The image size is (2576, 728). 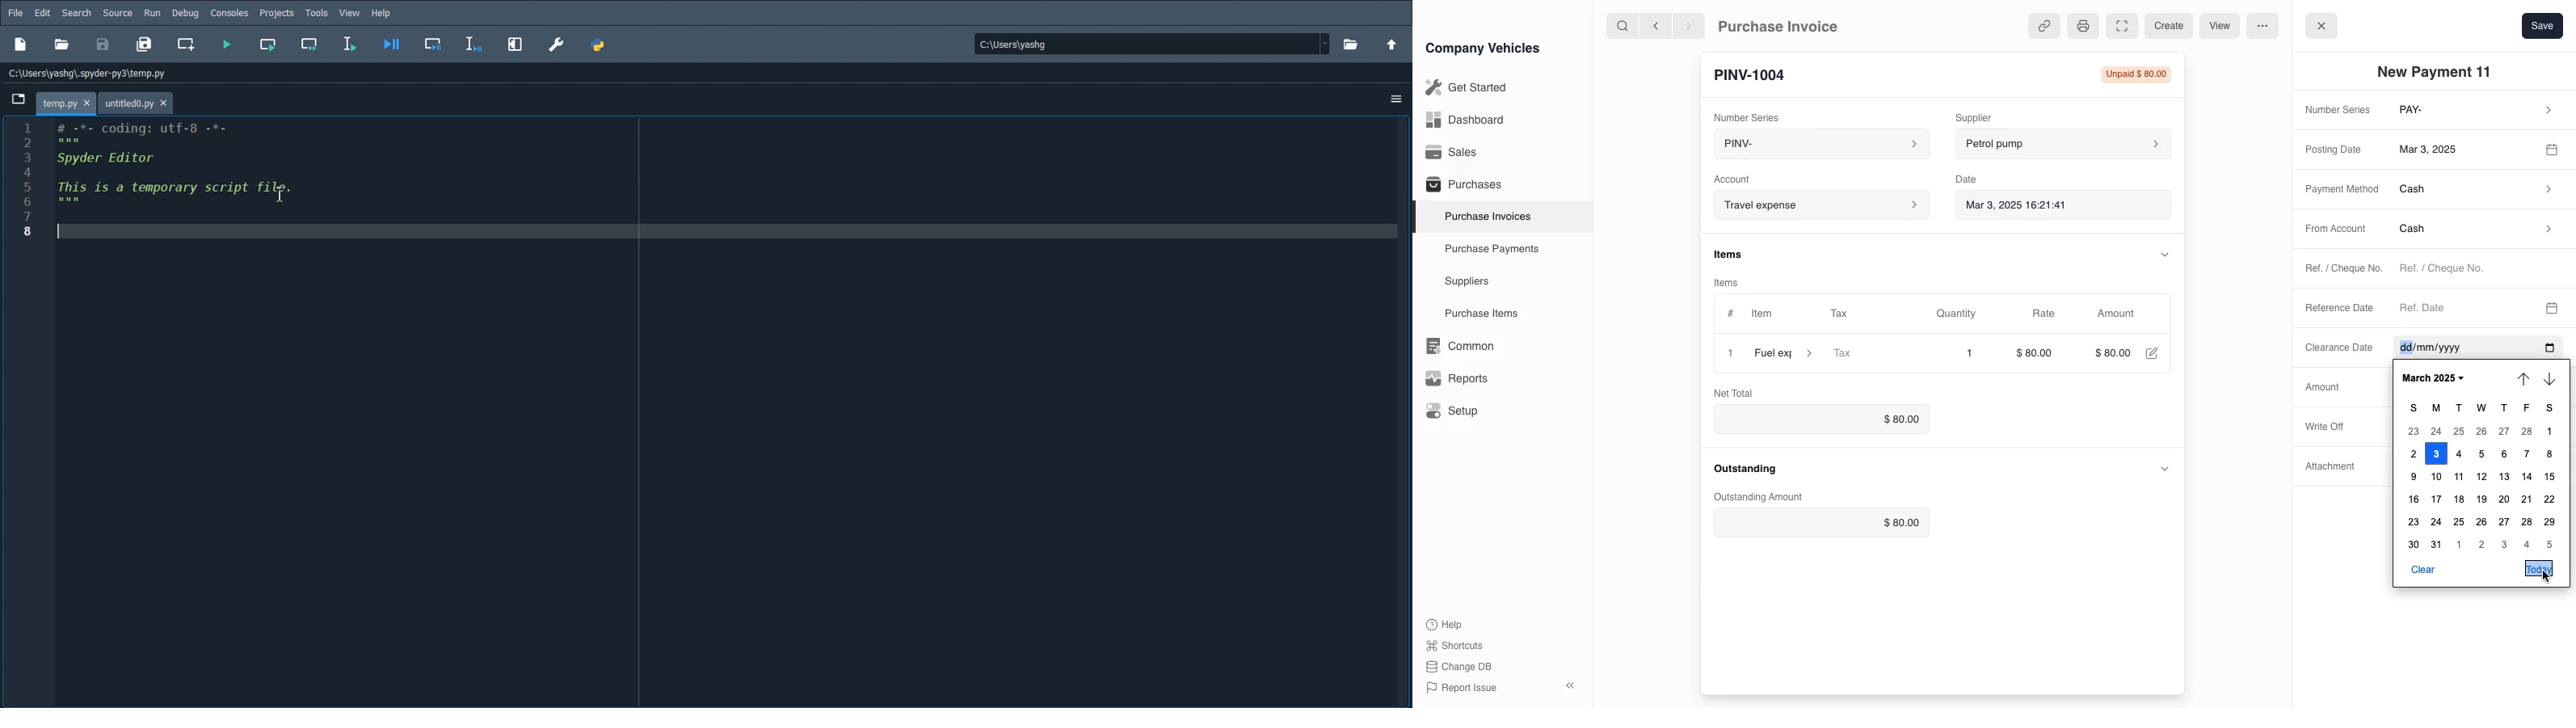 I want to click on create, so click(x=2166, y=26).